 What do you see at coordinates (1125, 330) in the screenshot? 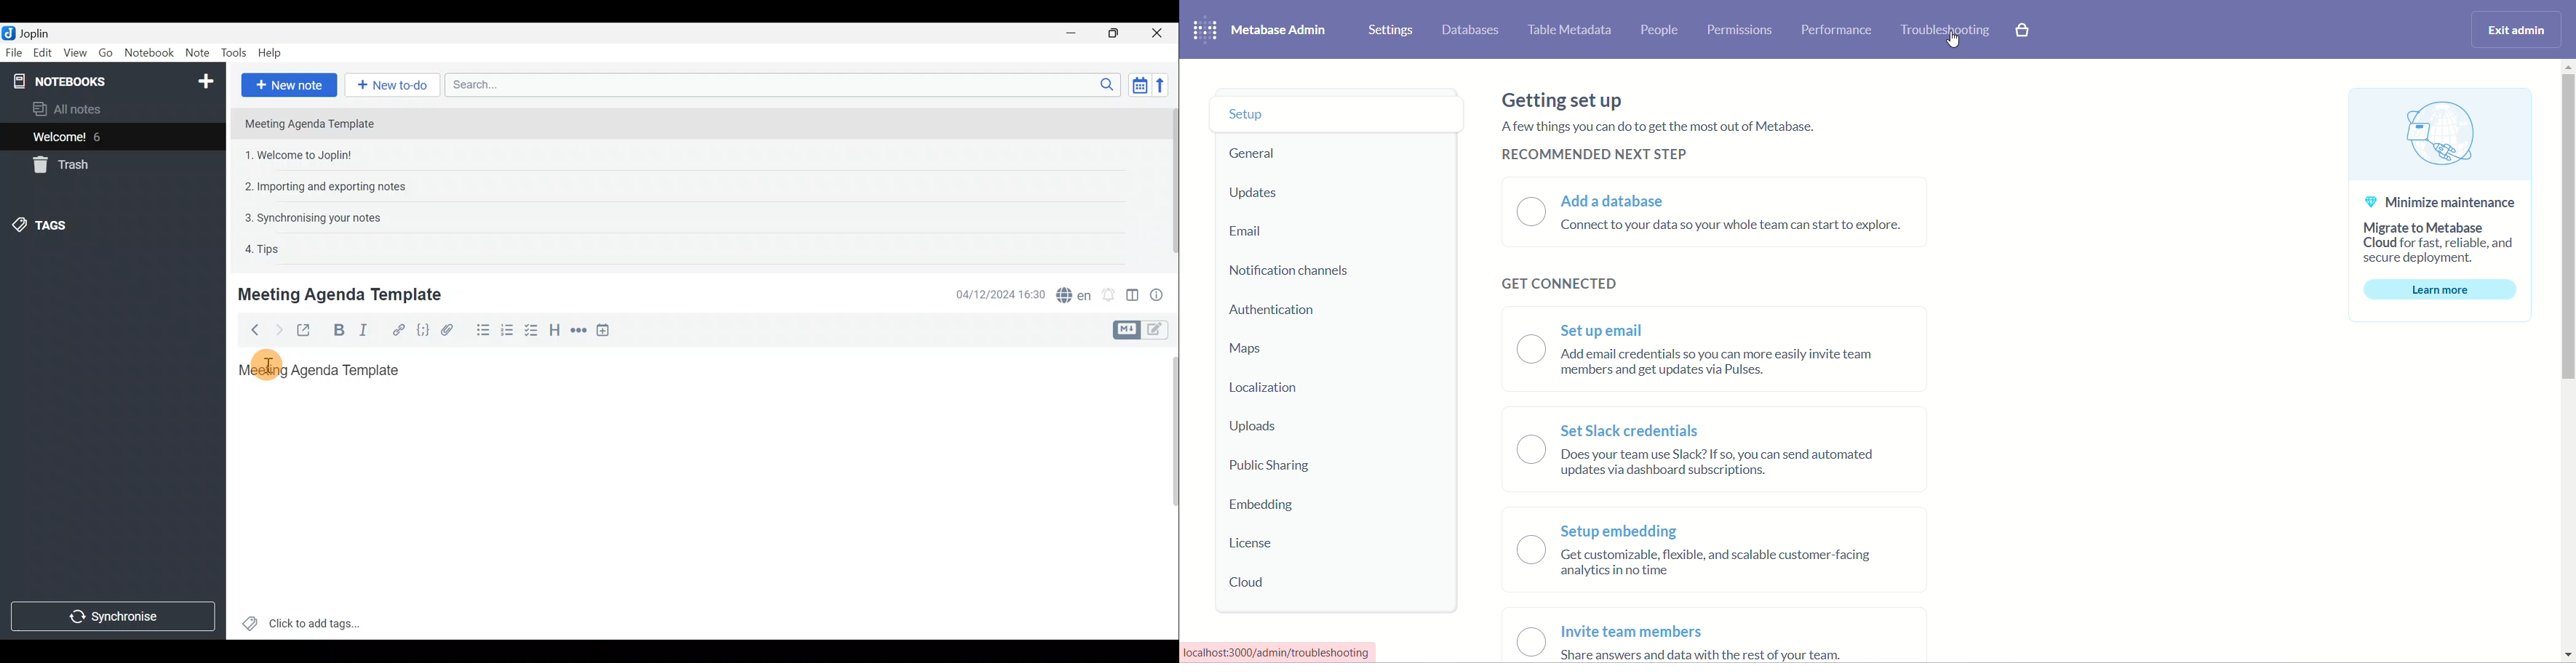
I see `Toggle editors` at bounding box center [1125, 330].